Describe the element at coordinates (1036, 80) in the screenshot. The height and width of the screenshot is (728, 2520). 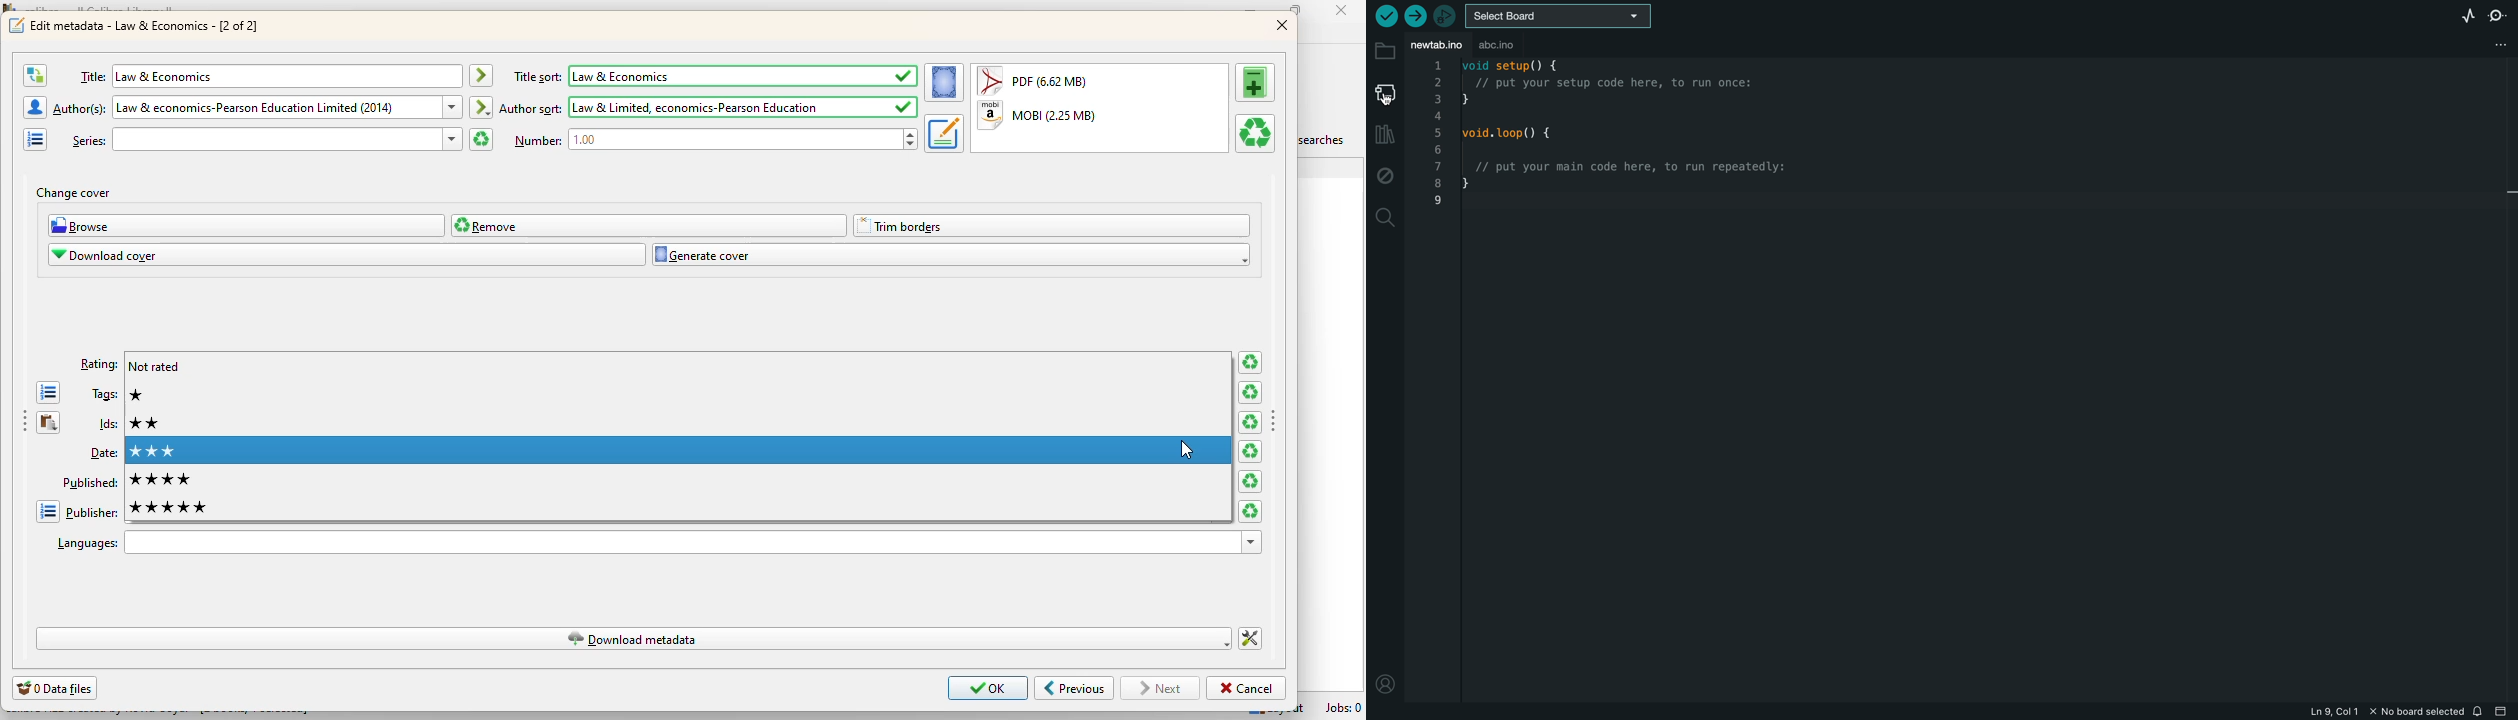
I see `PDF (6.62 MB) ` at that location.